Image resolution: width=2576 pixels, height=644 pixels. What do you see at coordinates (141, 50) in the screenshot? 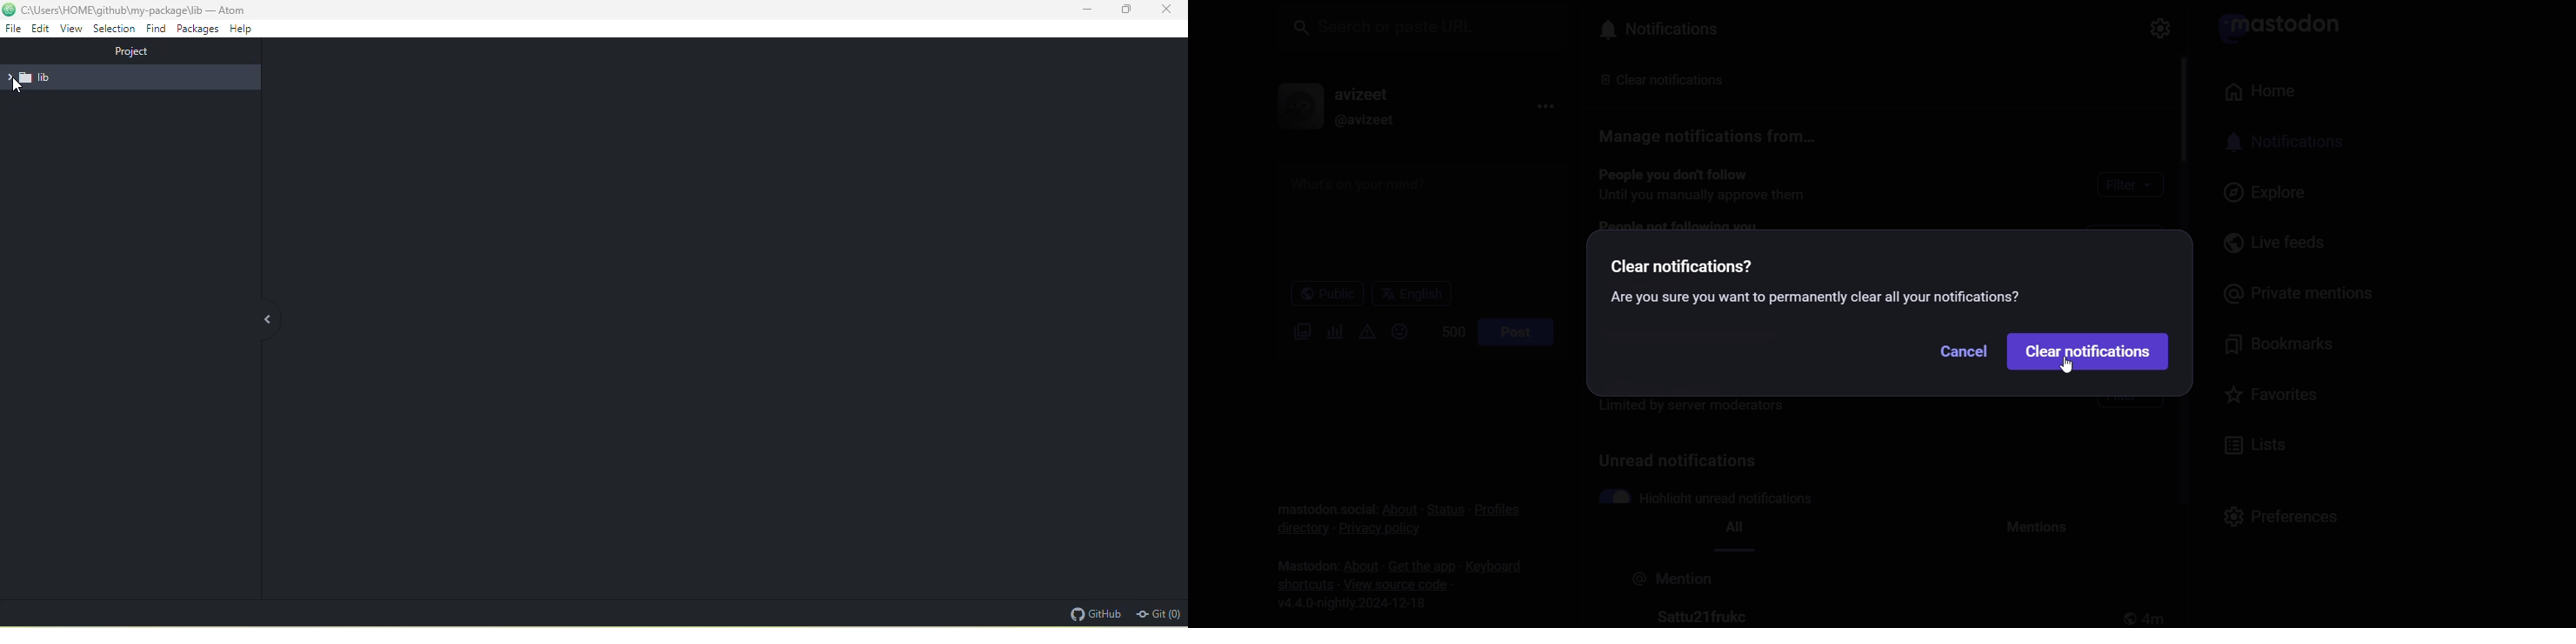
I see `project` at bounding box center [141, 50].